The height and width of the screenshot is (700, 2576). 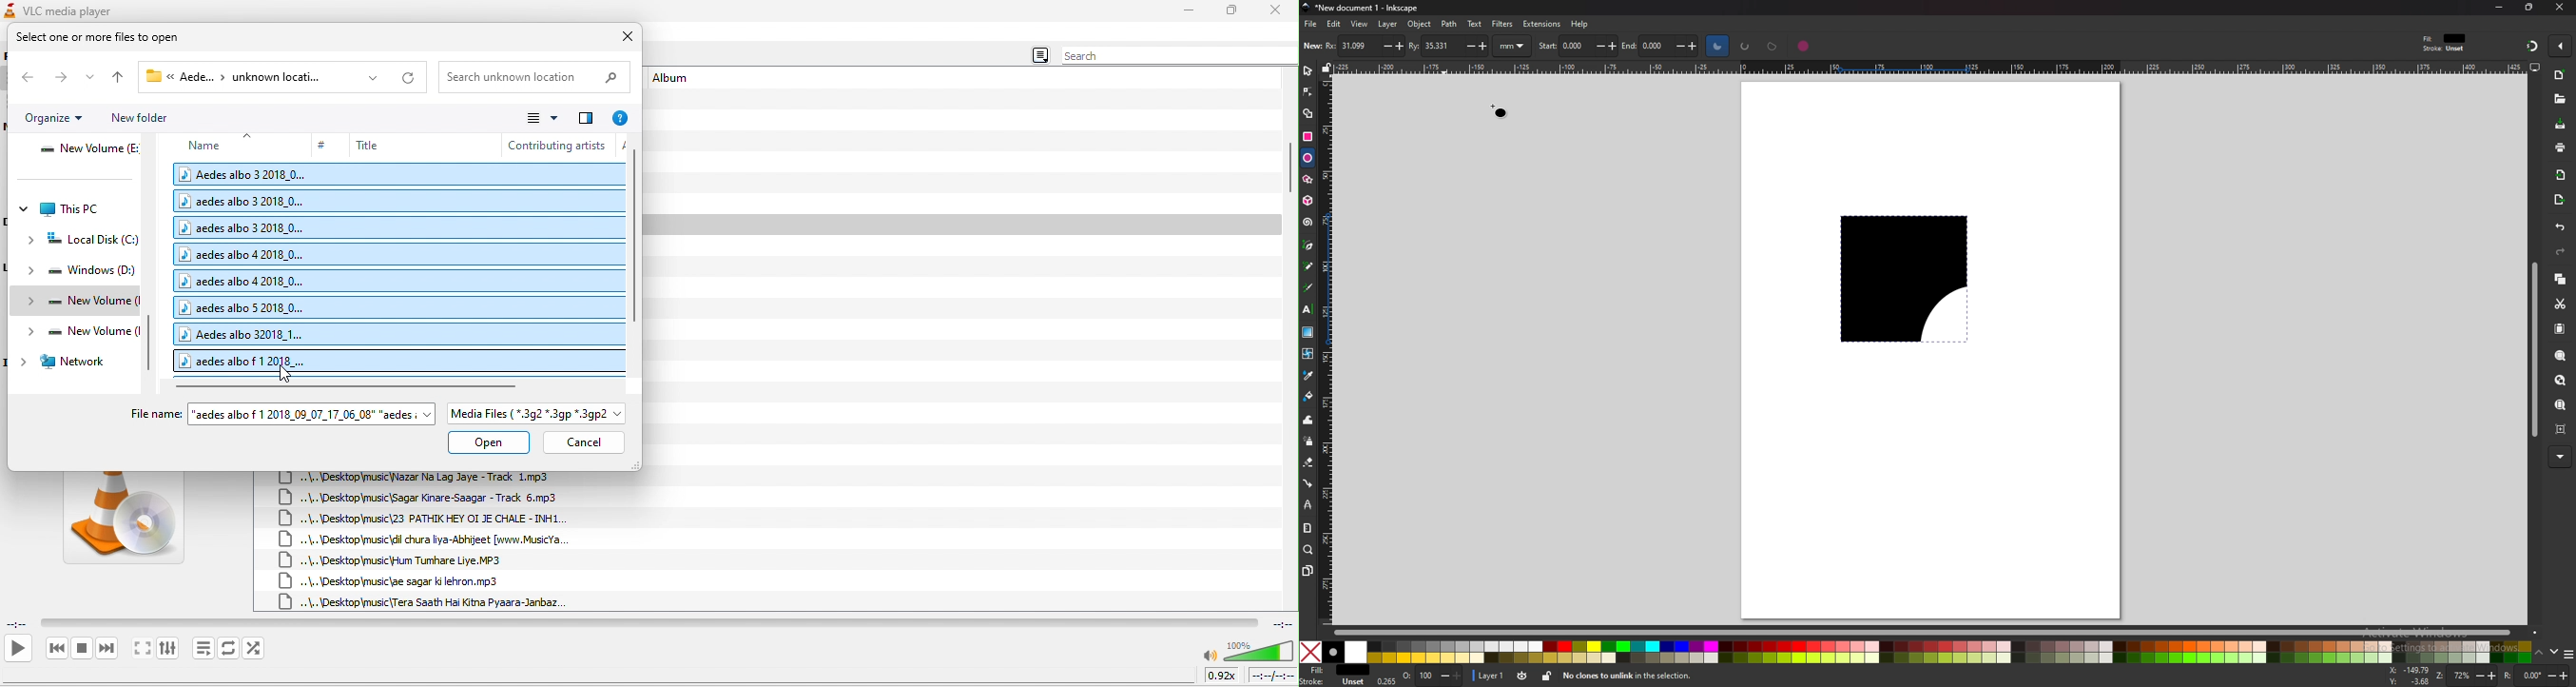 I want to click on zoom center, so click(x=2562, y=431).